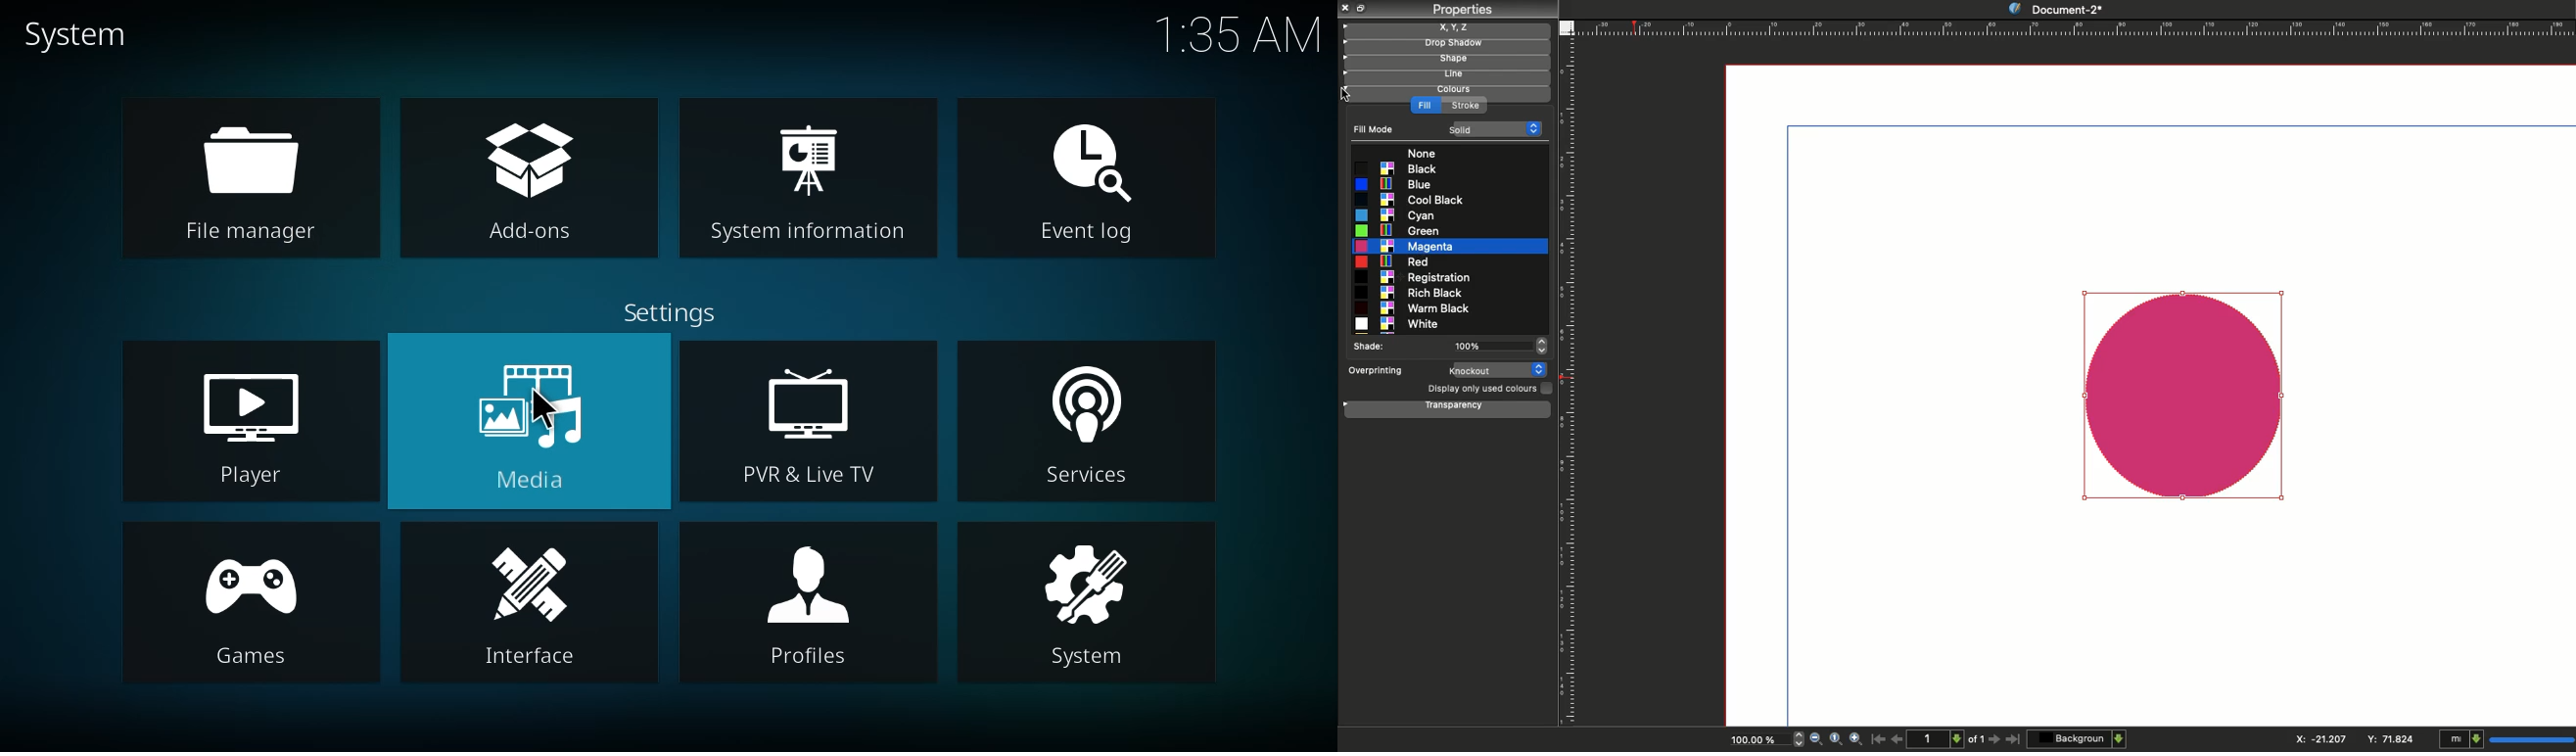  Describe the element at coordinates (674, 315) in the screenshot. I see `settings` at that location.